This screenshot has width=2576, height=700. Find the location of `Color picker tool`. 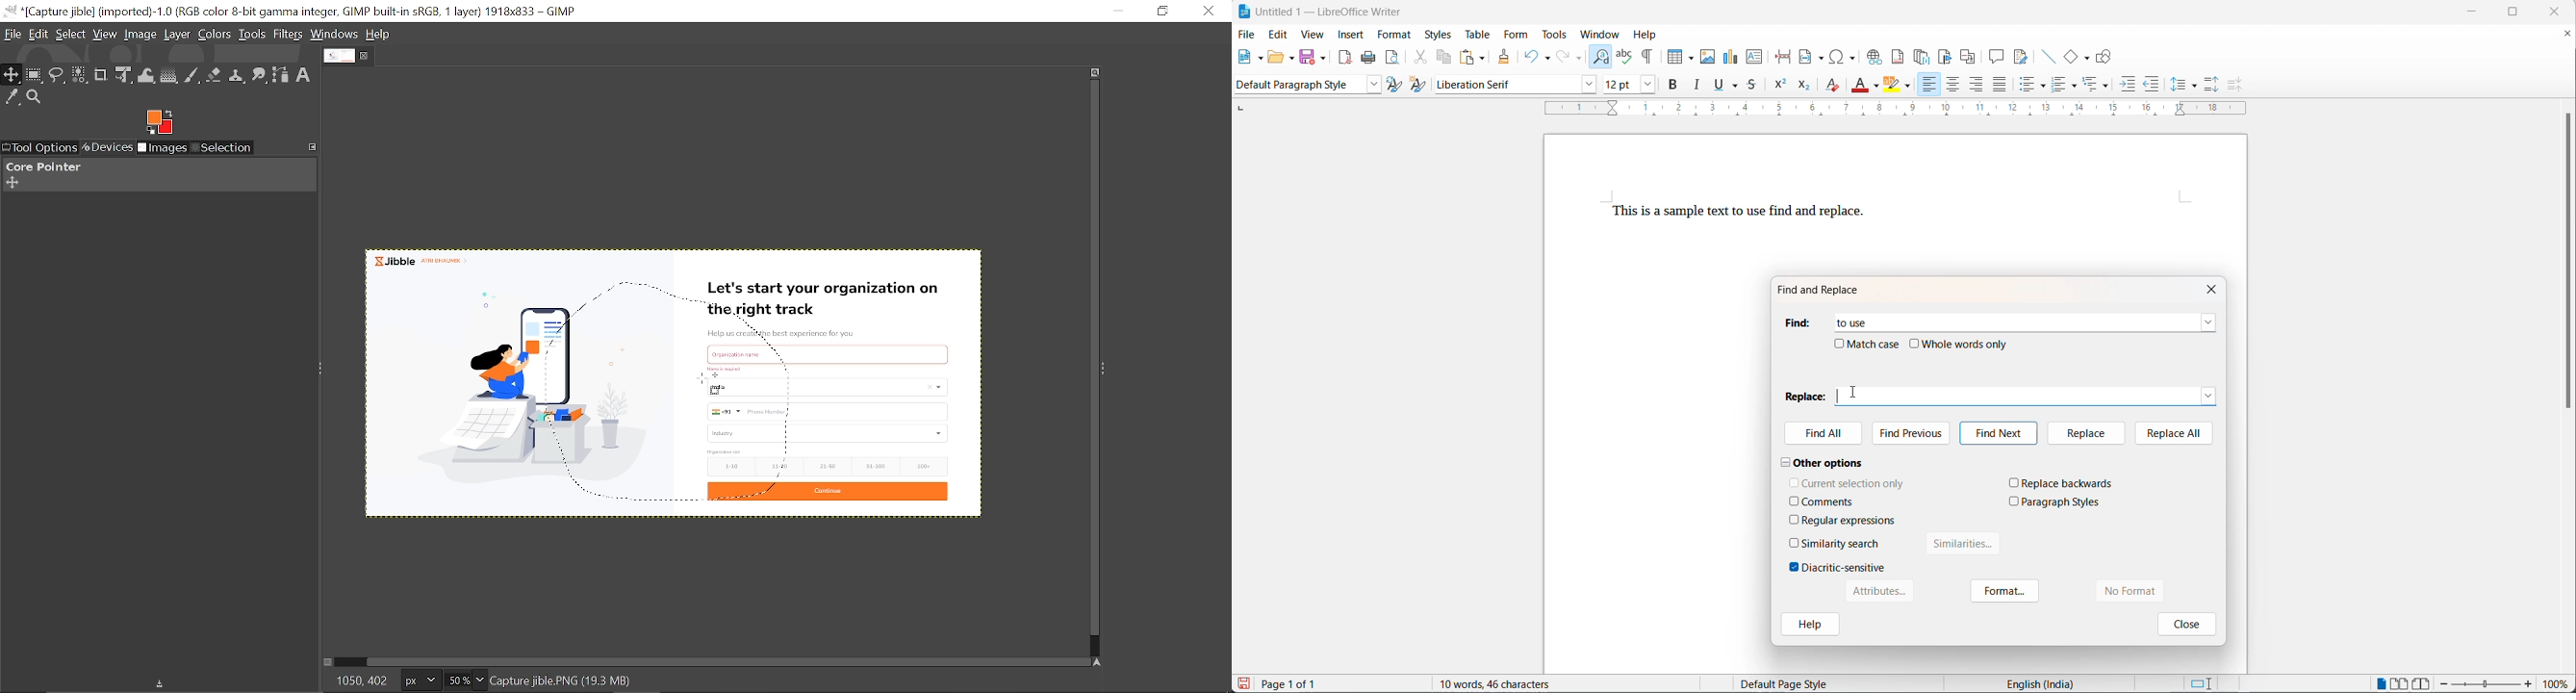

Color picker tool is located at coordinates (13, 98).